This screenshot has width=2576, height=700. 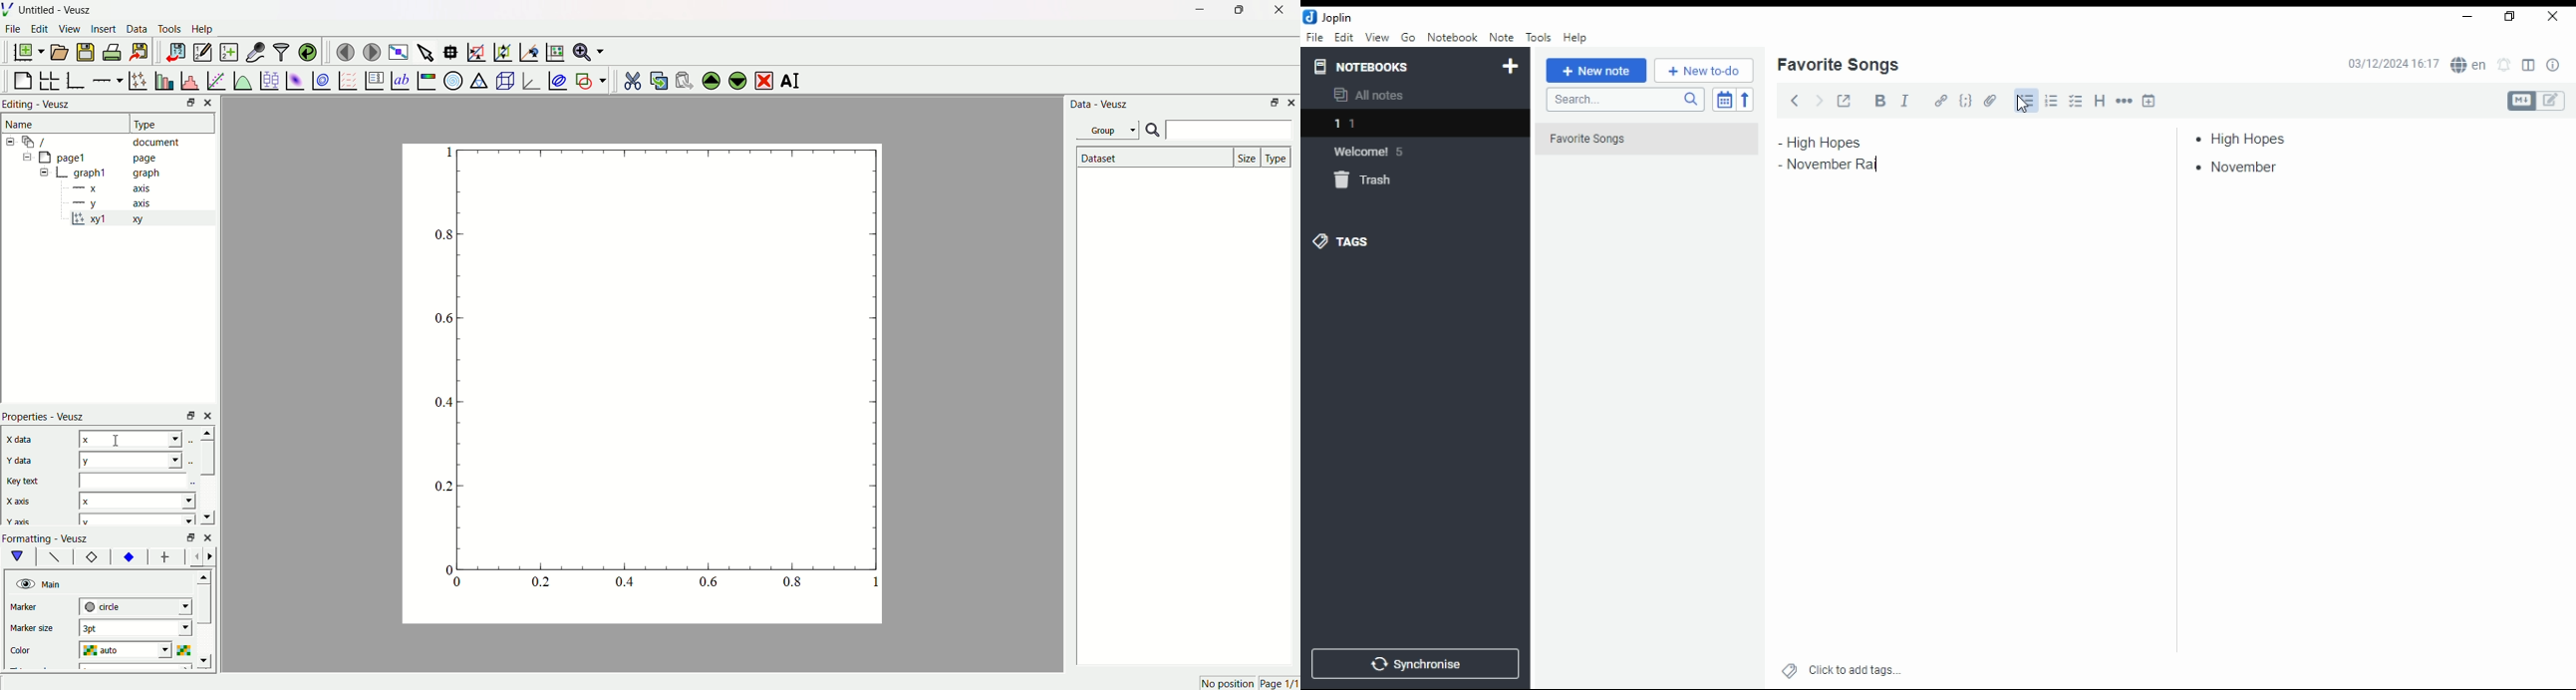 What do you see at coordinates (1374, 96) in the screenshot?
I see `all notes` at bounding box center [1374, 96].